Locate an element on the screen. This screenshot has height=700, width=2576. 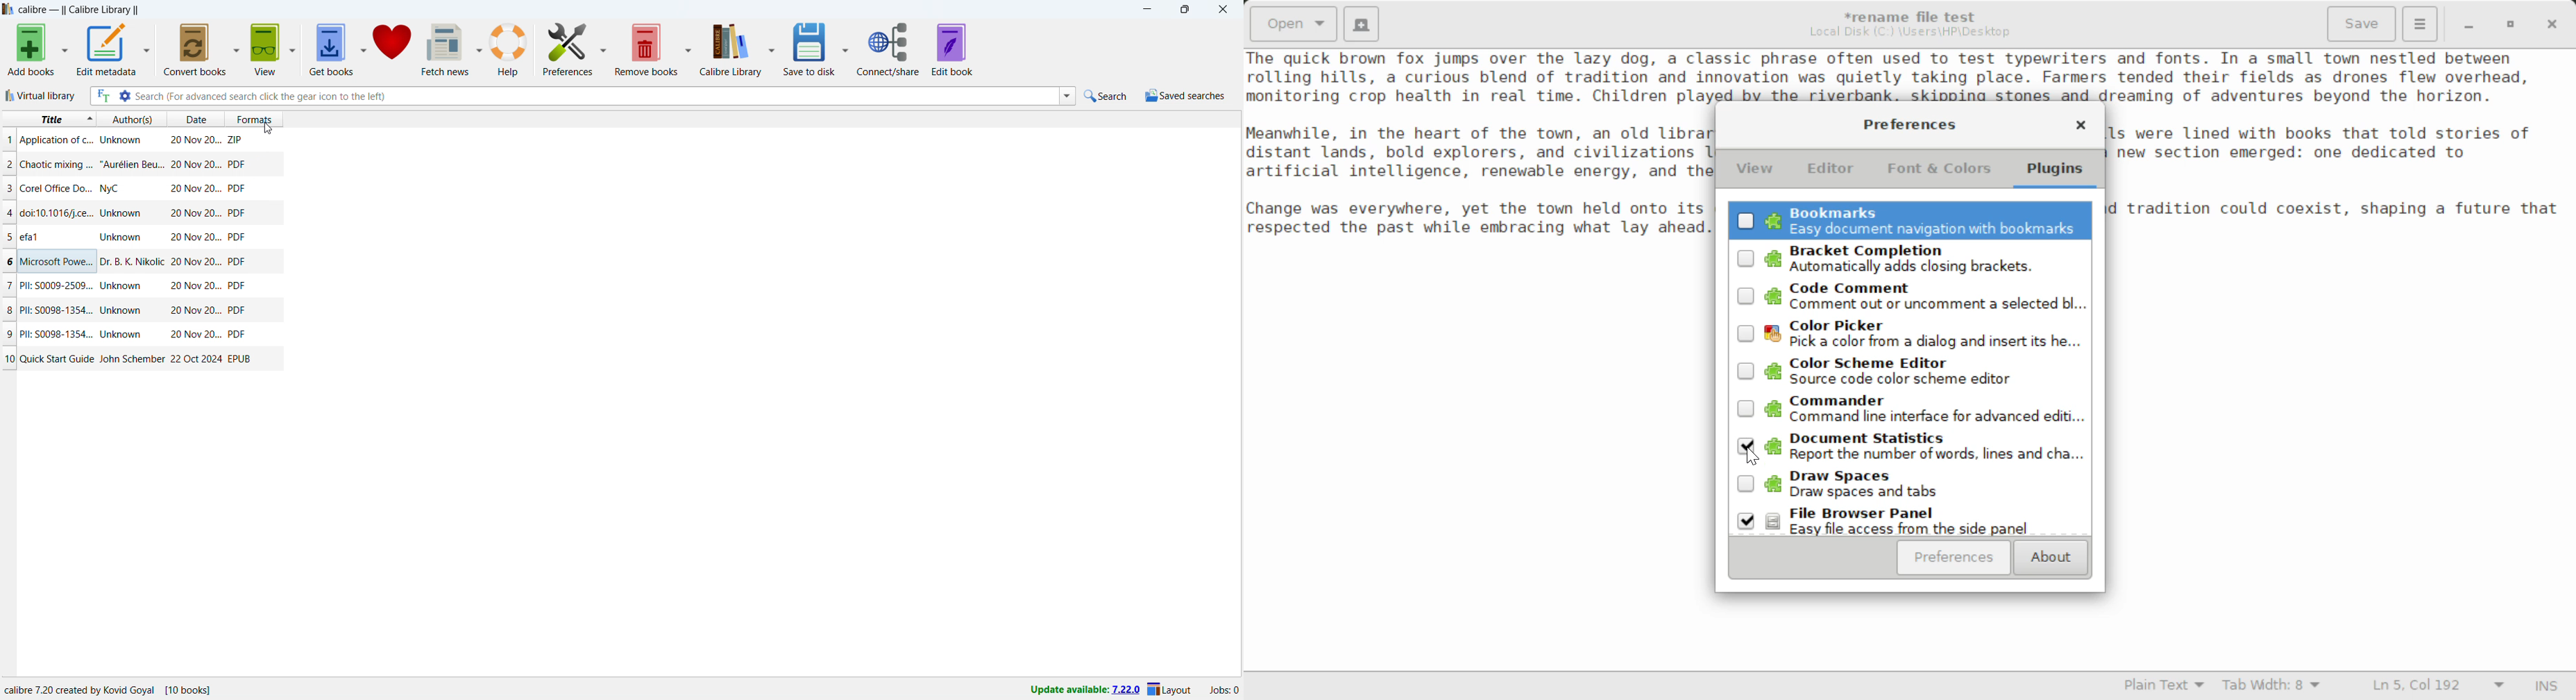
add books options is located at coordinates (66, 49).